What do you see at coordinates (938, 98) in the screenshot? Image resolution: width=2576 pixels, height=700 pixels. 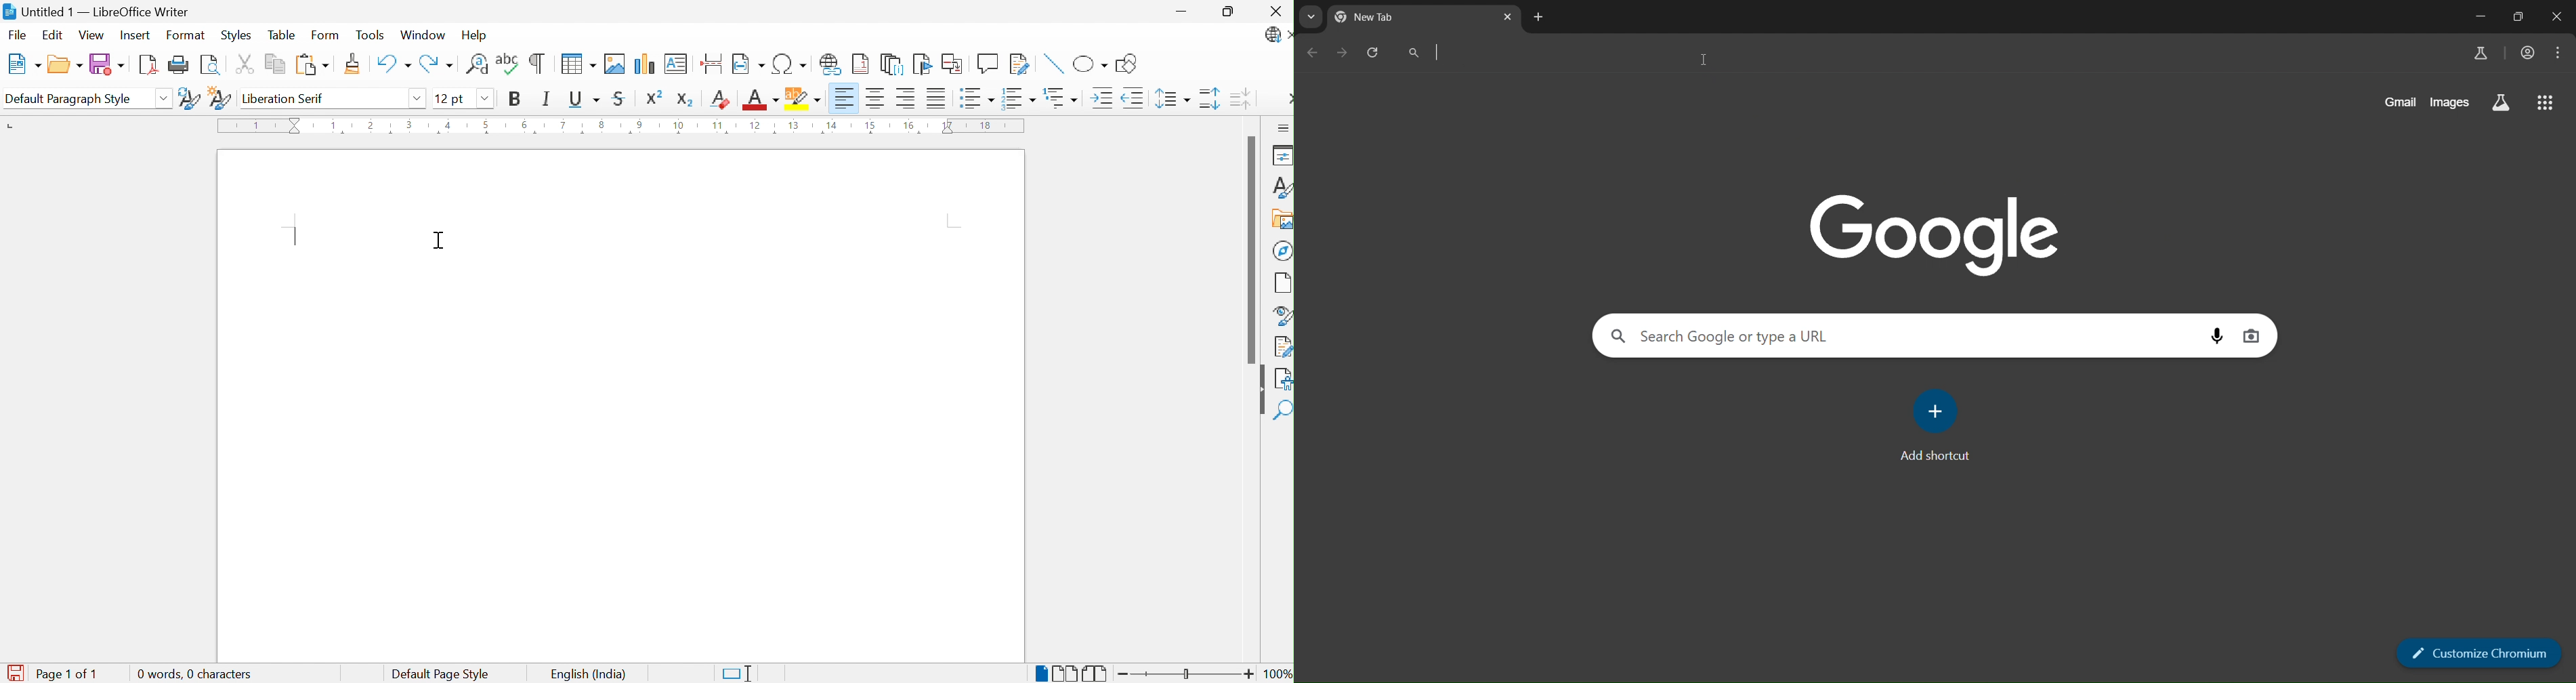 I see `Justified` at bounding box center [938, 98].